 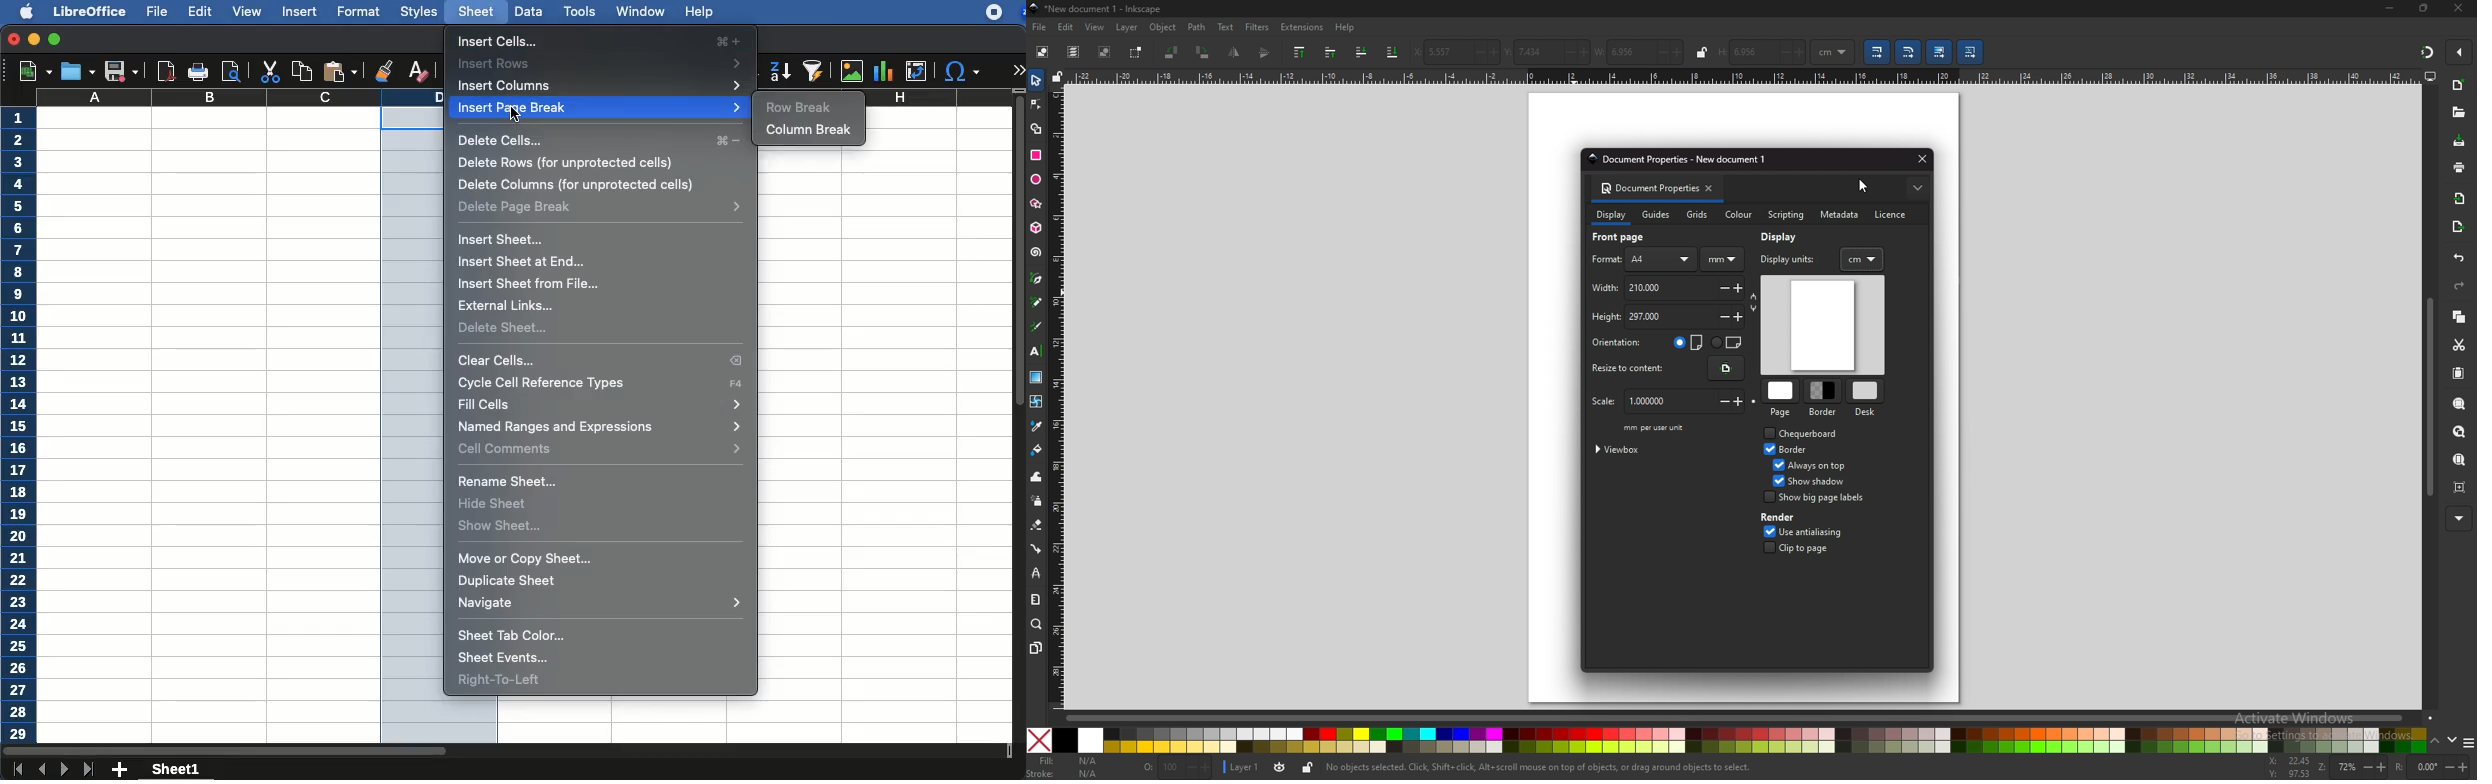 I want to click on show big page labels, so click(x=1823, y=497).